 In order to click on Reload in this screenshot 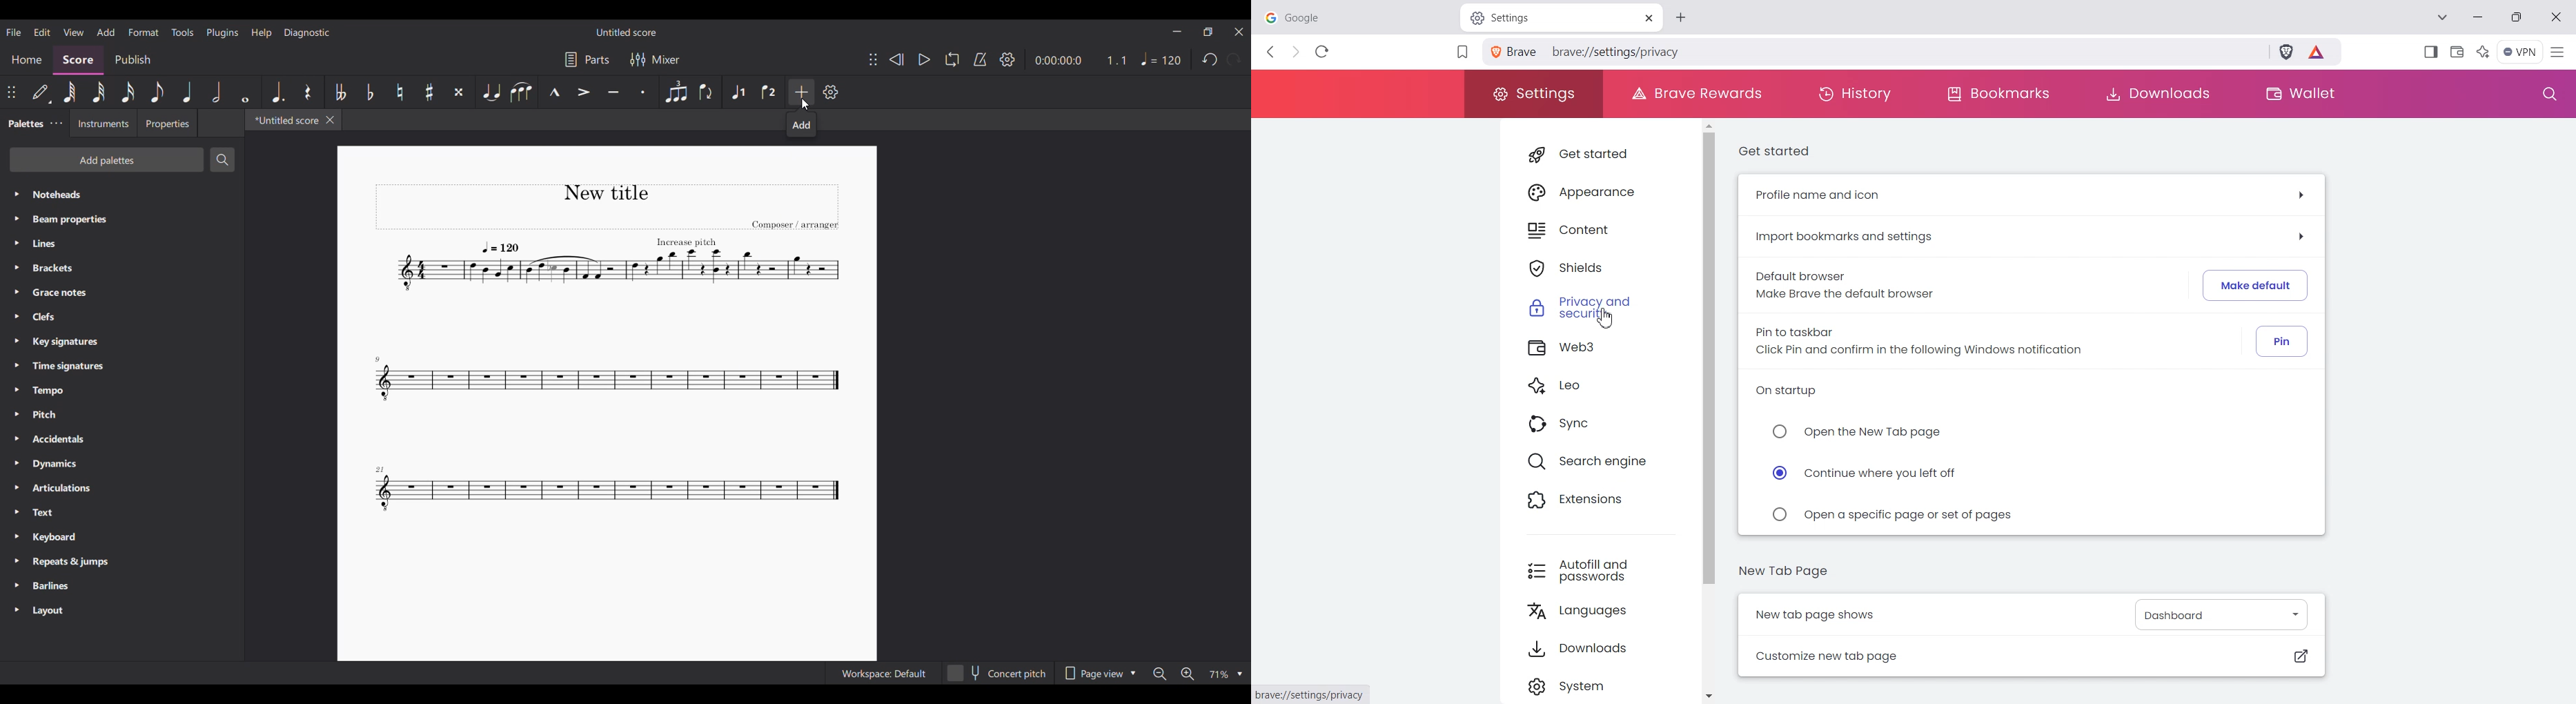, I will do `click(1322, 51)`.